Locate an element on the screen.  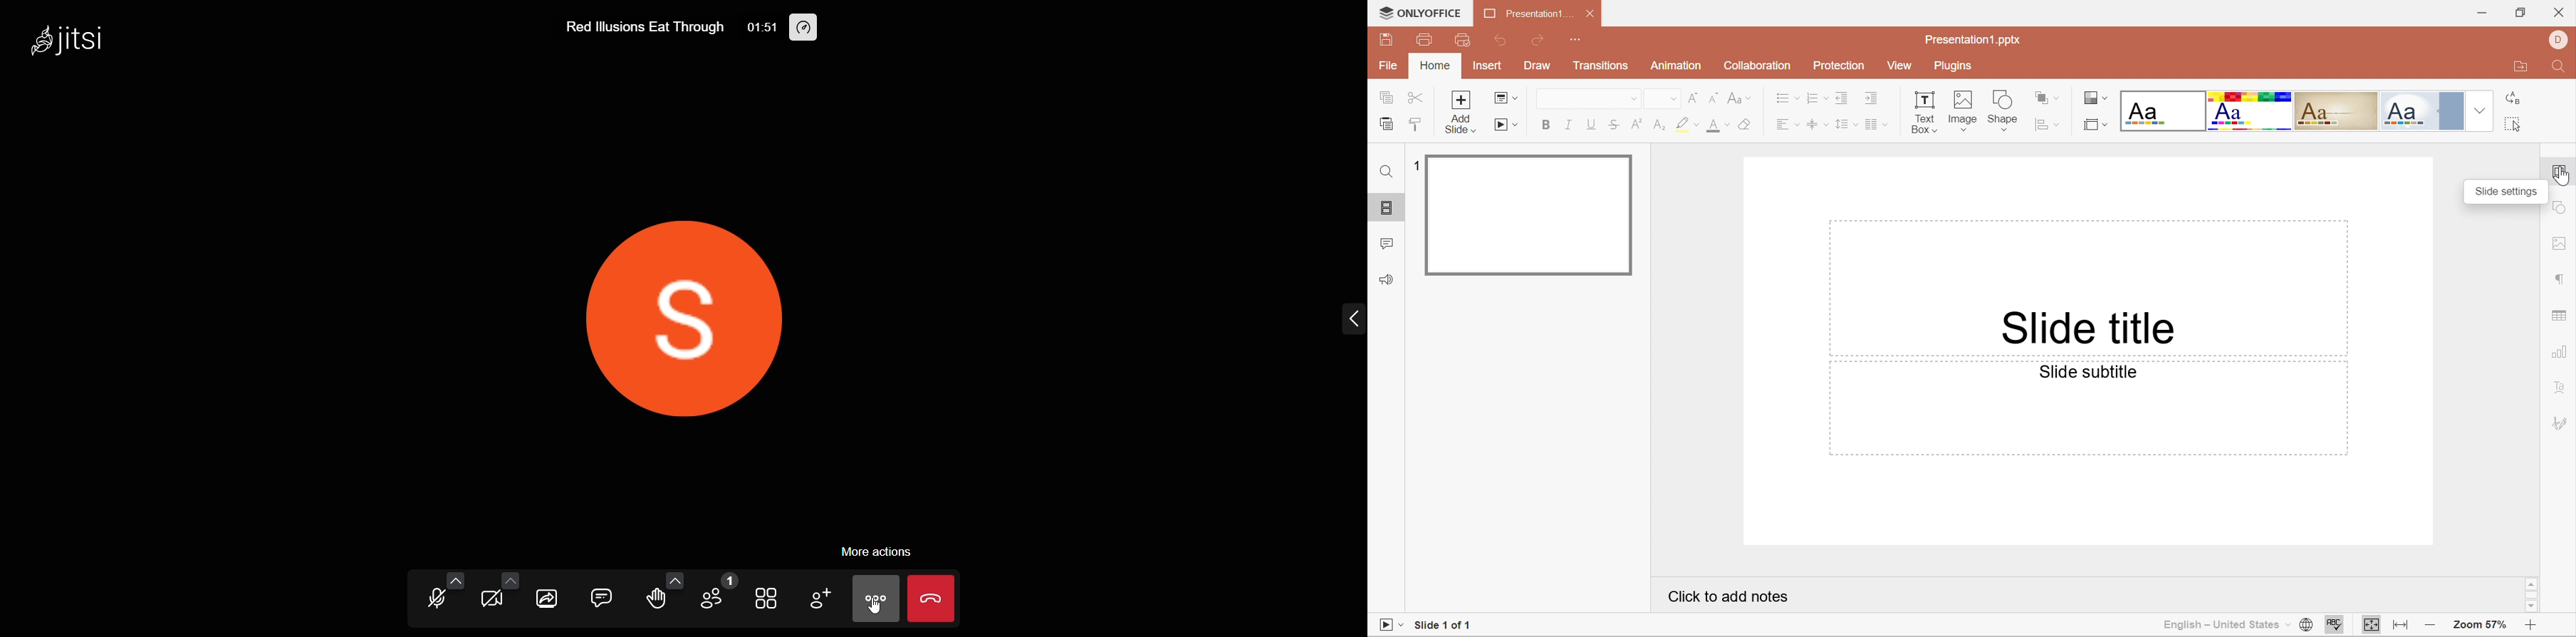
Jitsi is located at coordinates (73, 38).